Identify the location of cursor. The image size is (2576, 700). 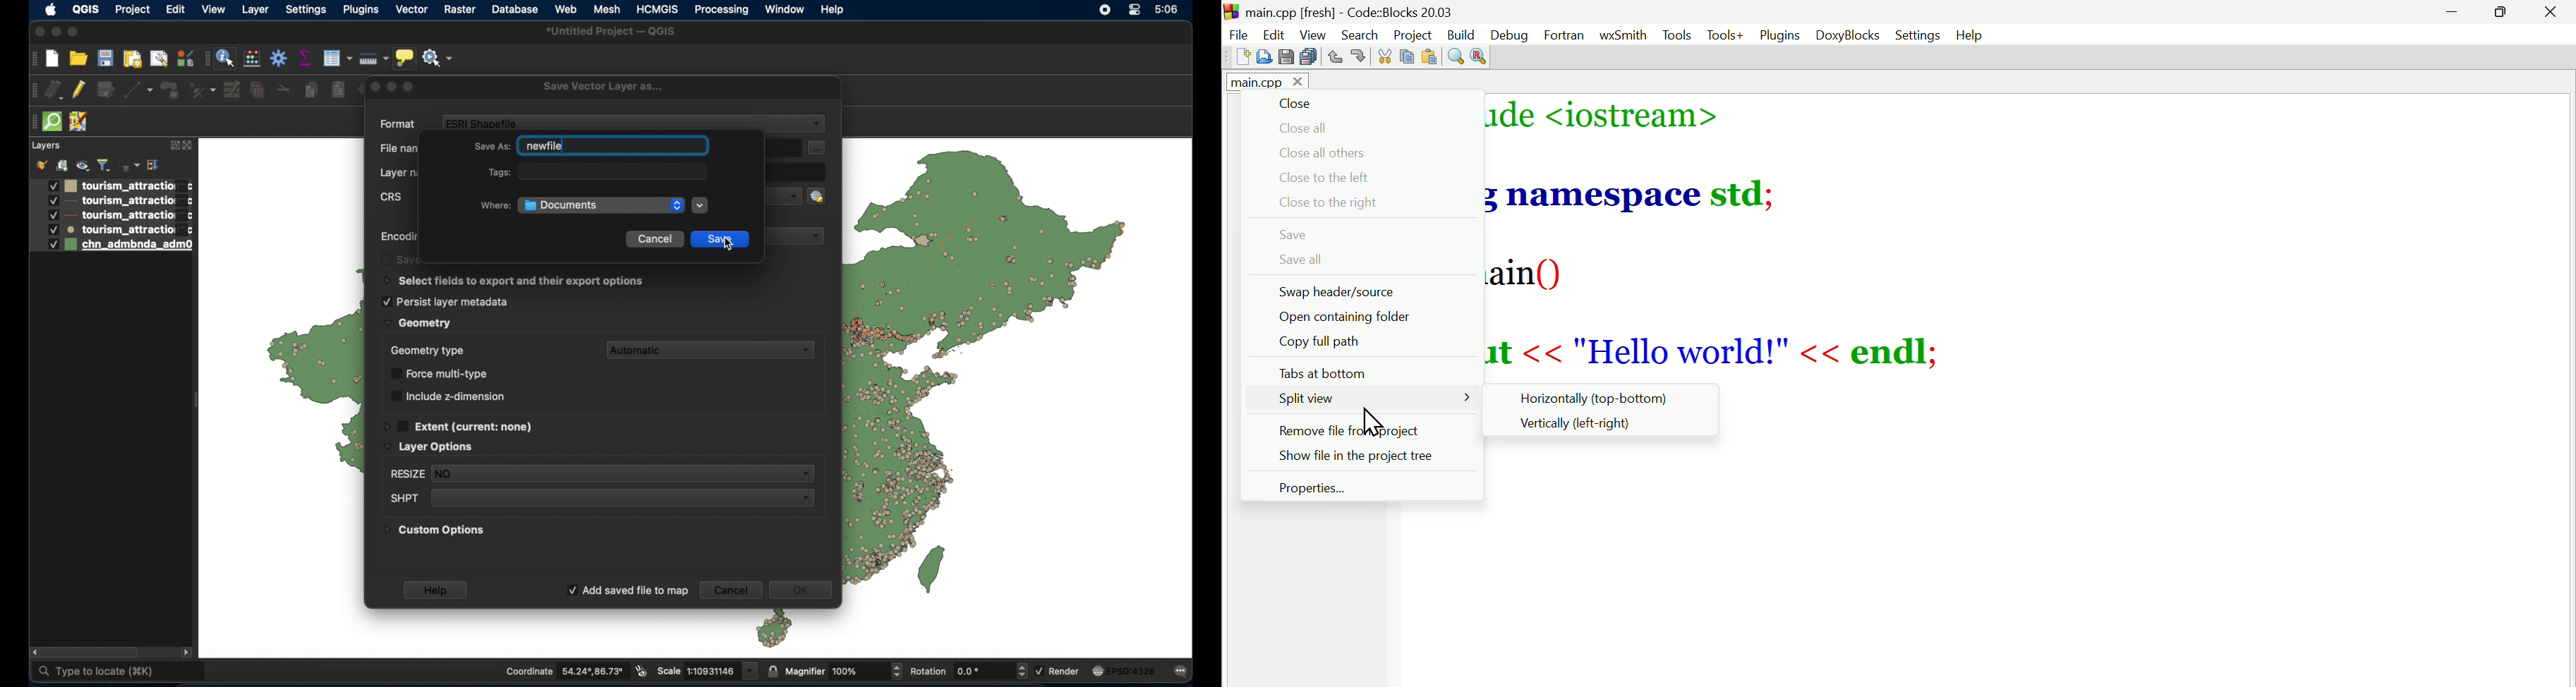
(1375, 420).